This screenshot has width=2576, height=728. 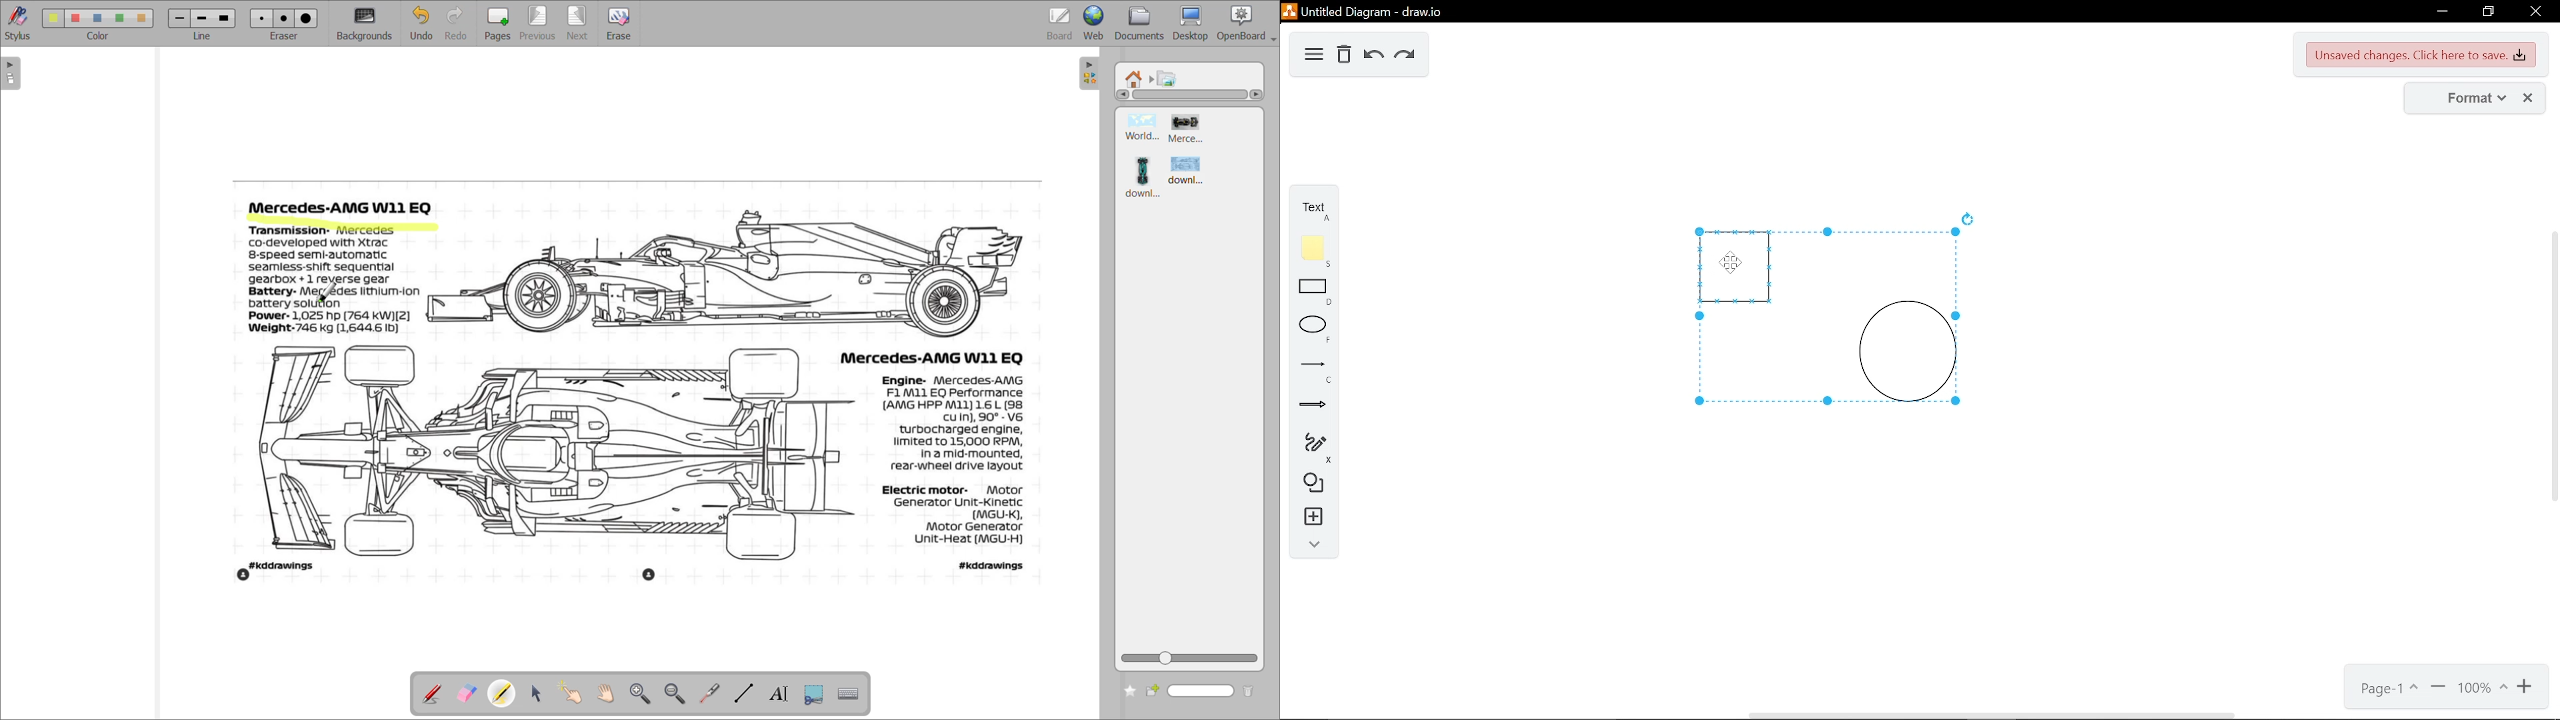 I want to click on vertical scrollbar, so click(x=2552, y=366).